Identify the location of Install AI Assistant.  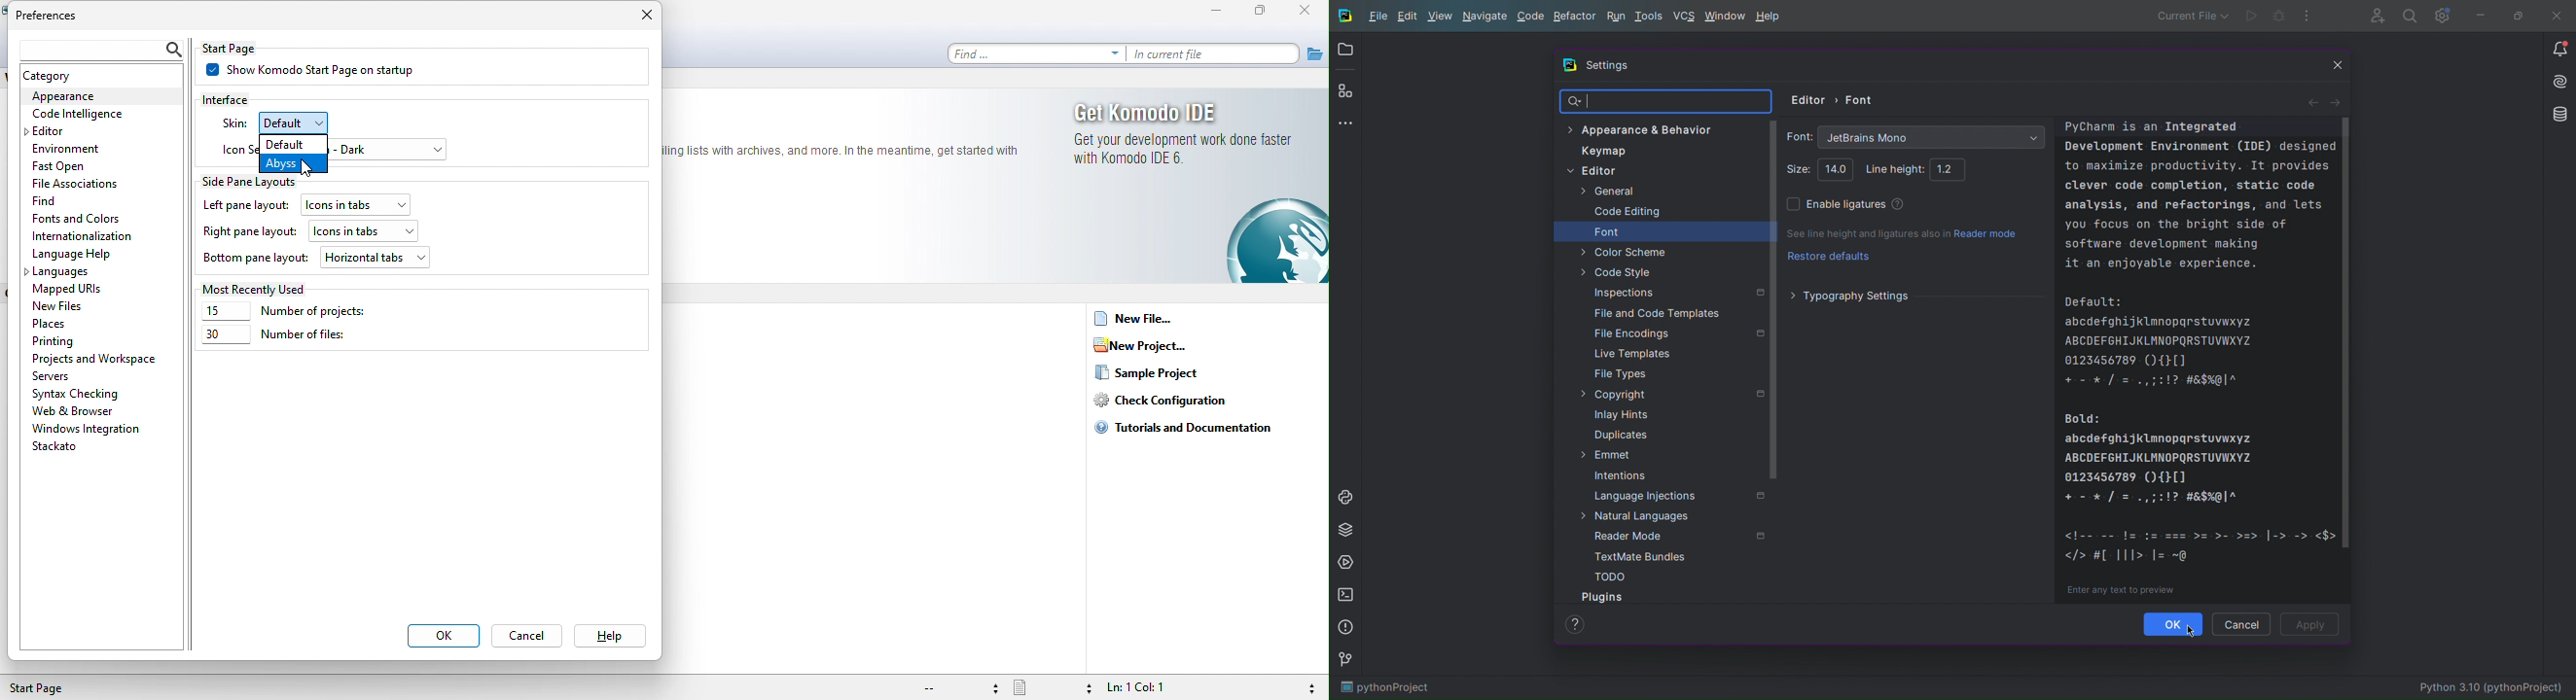
(2556, 84).